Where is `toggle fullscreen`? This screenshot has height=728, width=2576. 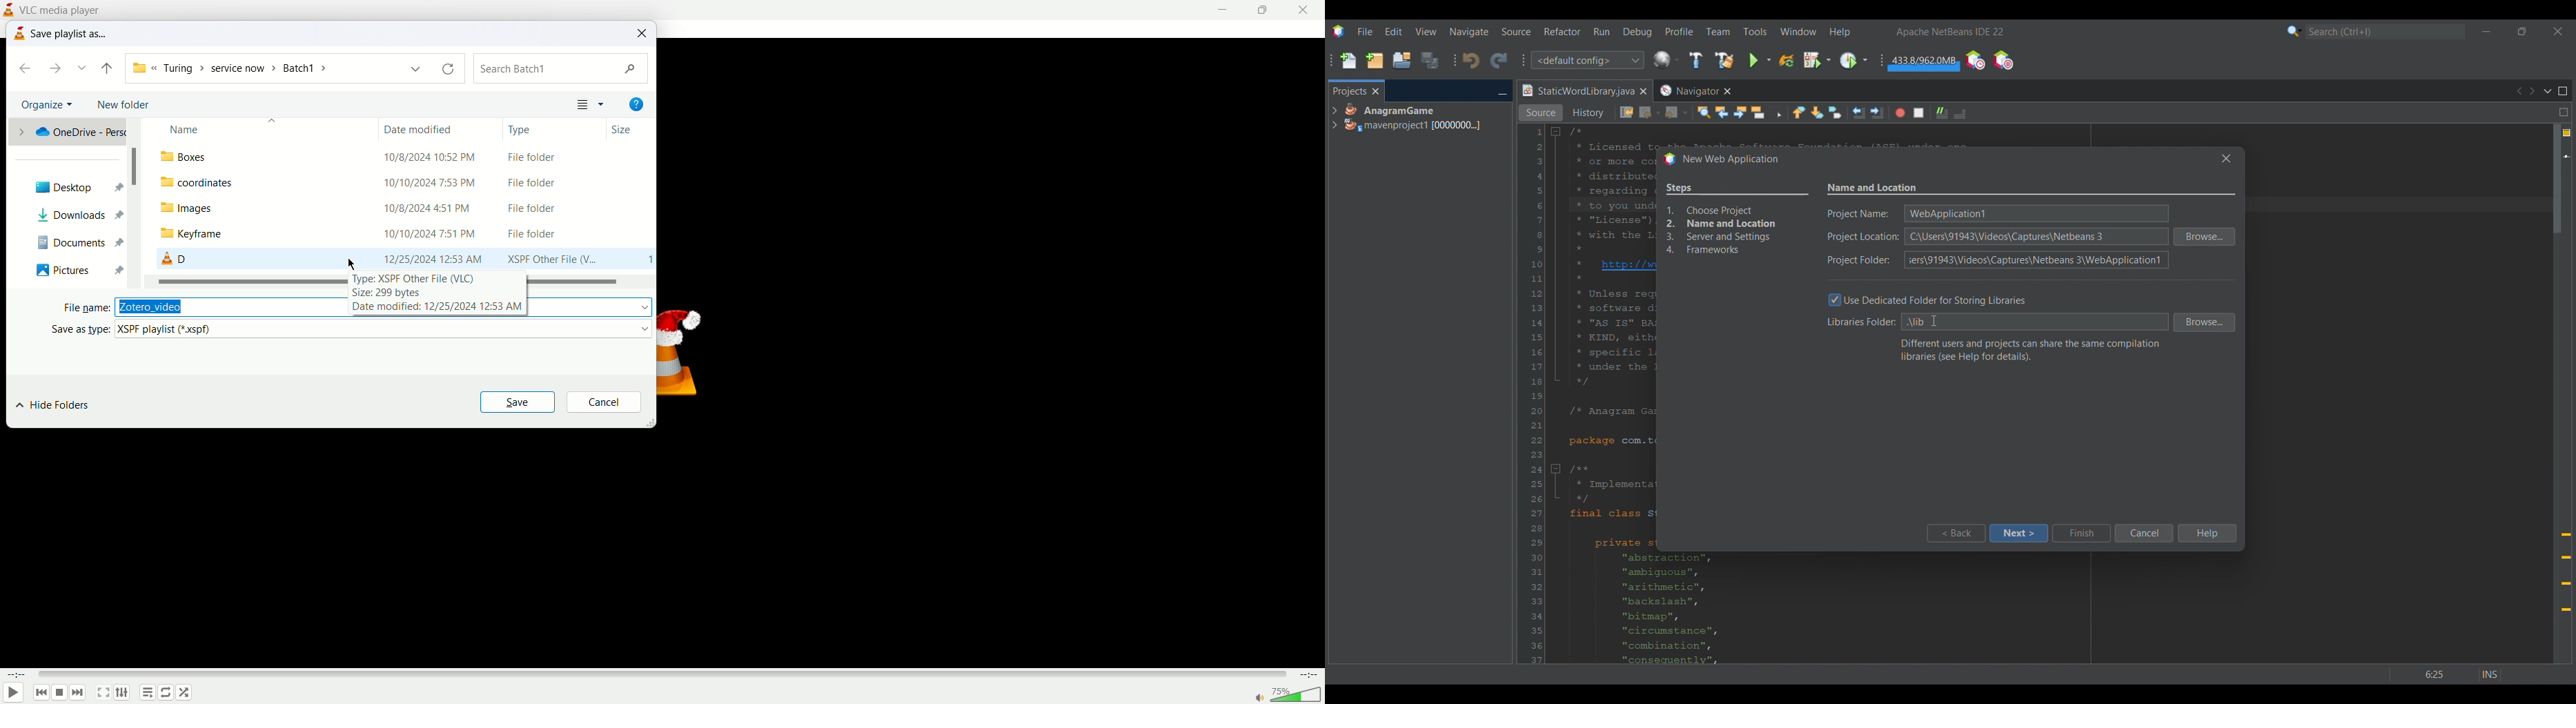
toggle fullscreen is located at coordinates (103, 694).